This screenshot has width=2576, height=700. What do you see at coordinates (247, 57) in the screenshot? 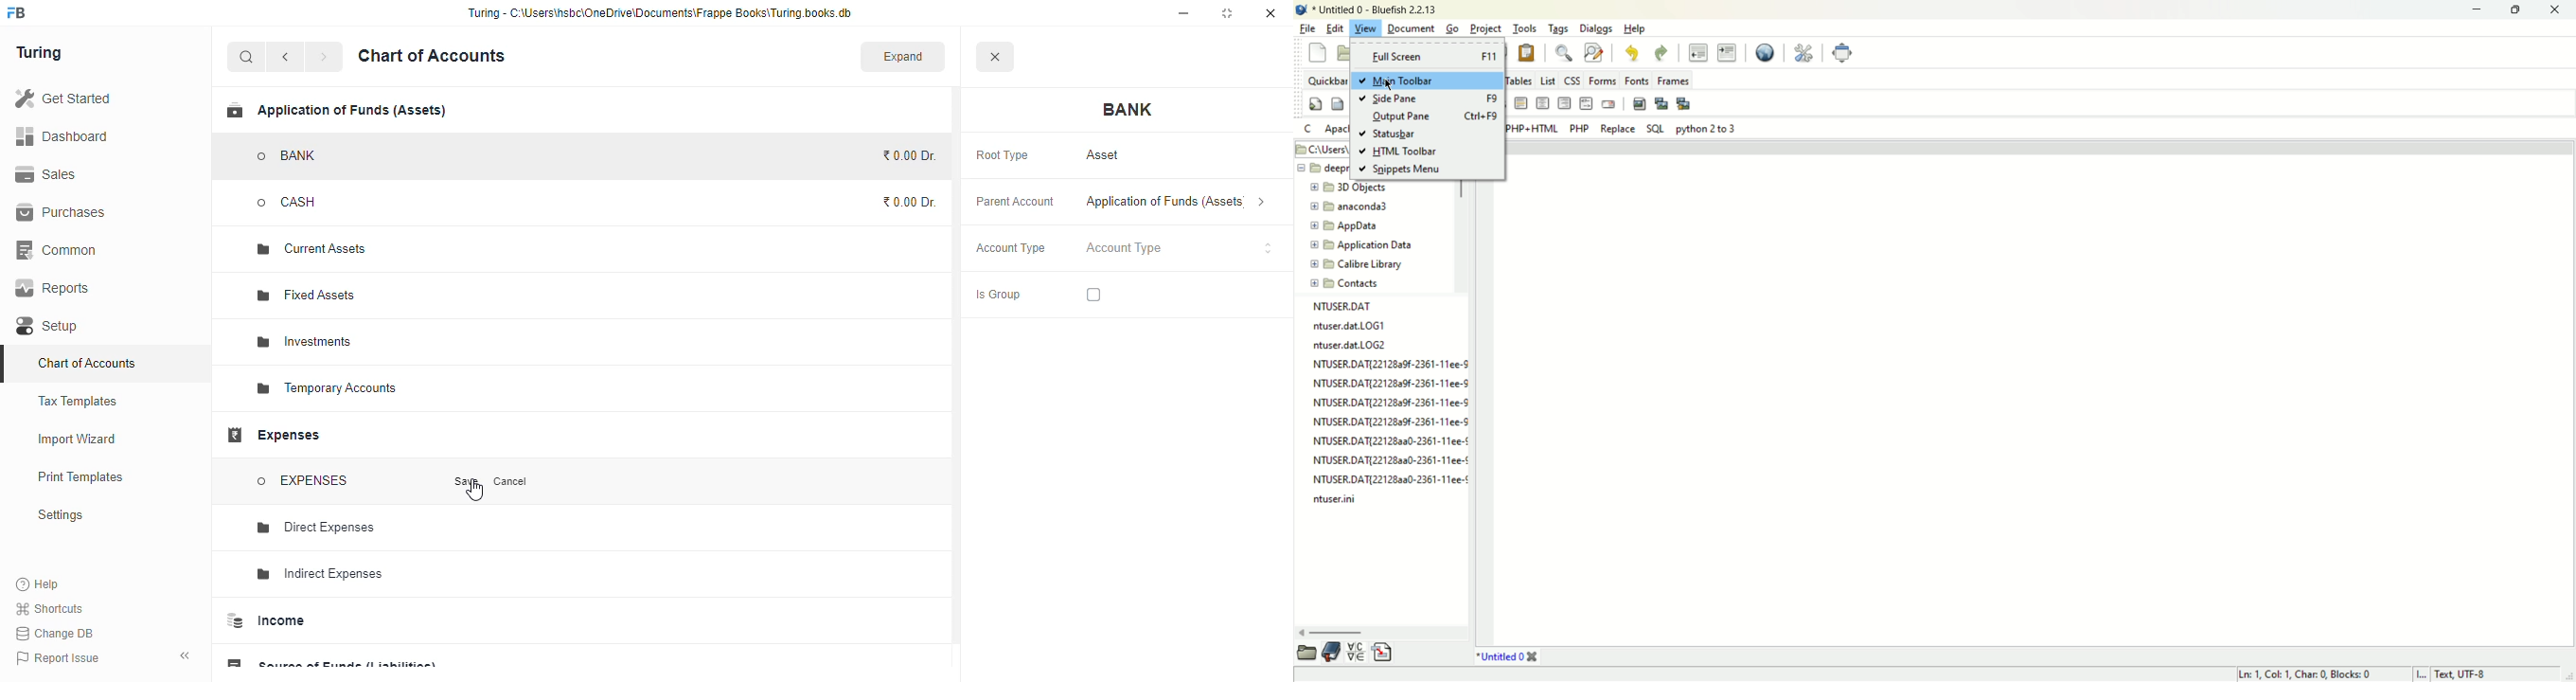
I see `search` at bounding box center [247, 57].